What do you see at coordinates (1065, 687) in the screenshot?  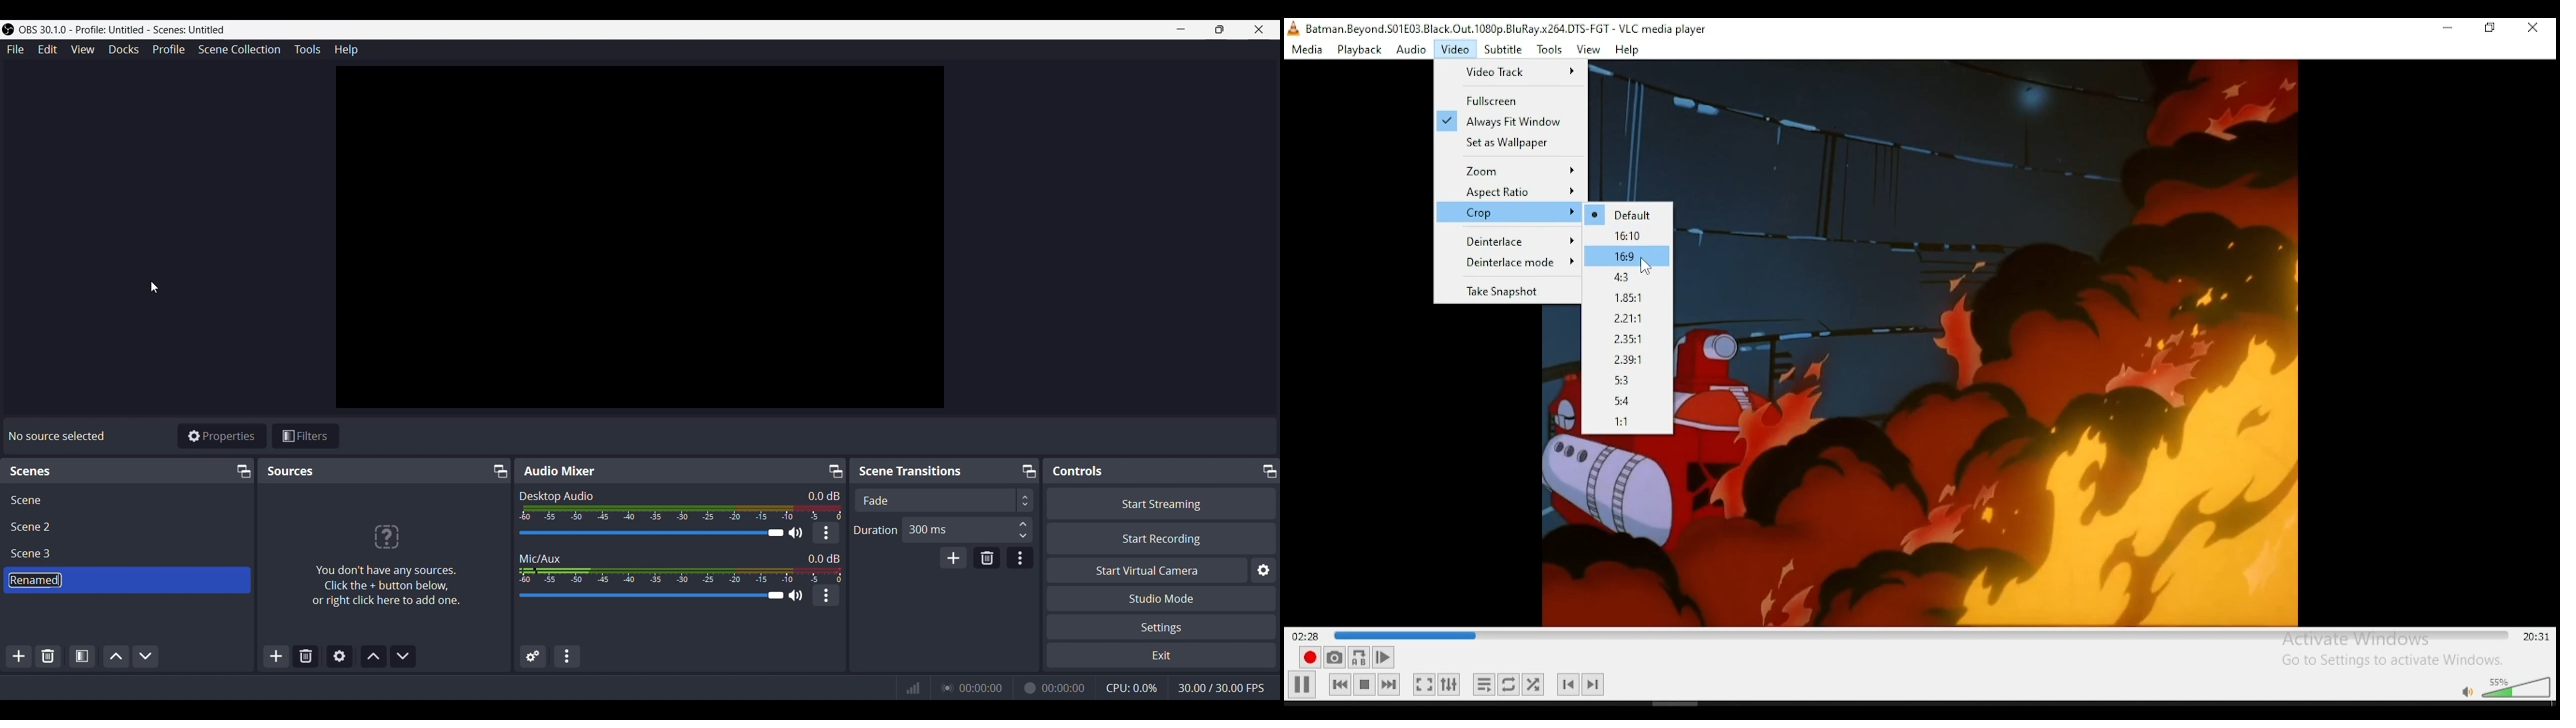 I see `Recording Timer` at bounding box center [1065, 687].